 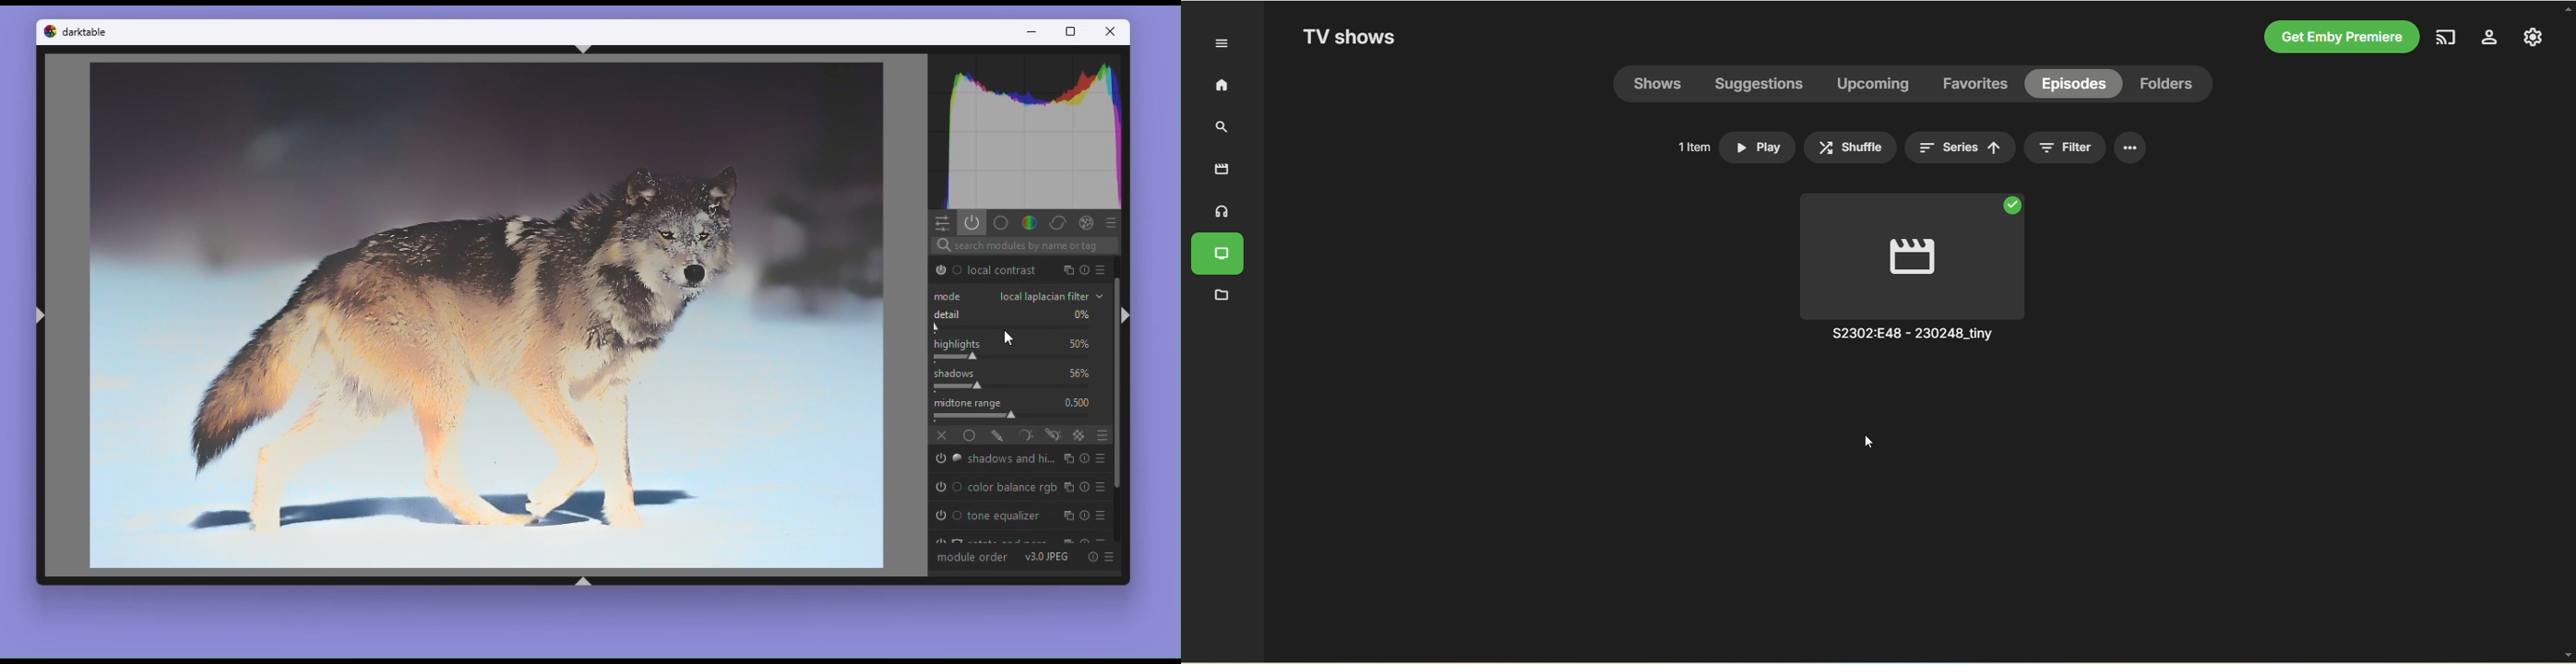 I want to click on Reset, so click(x=1084, y=515).